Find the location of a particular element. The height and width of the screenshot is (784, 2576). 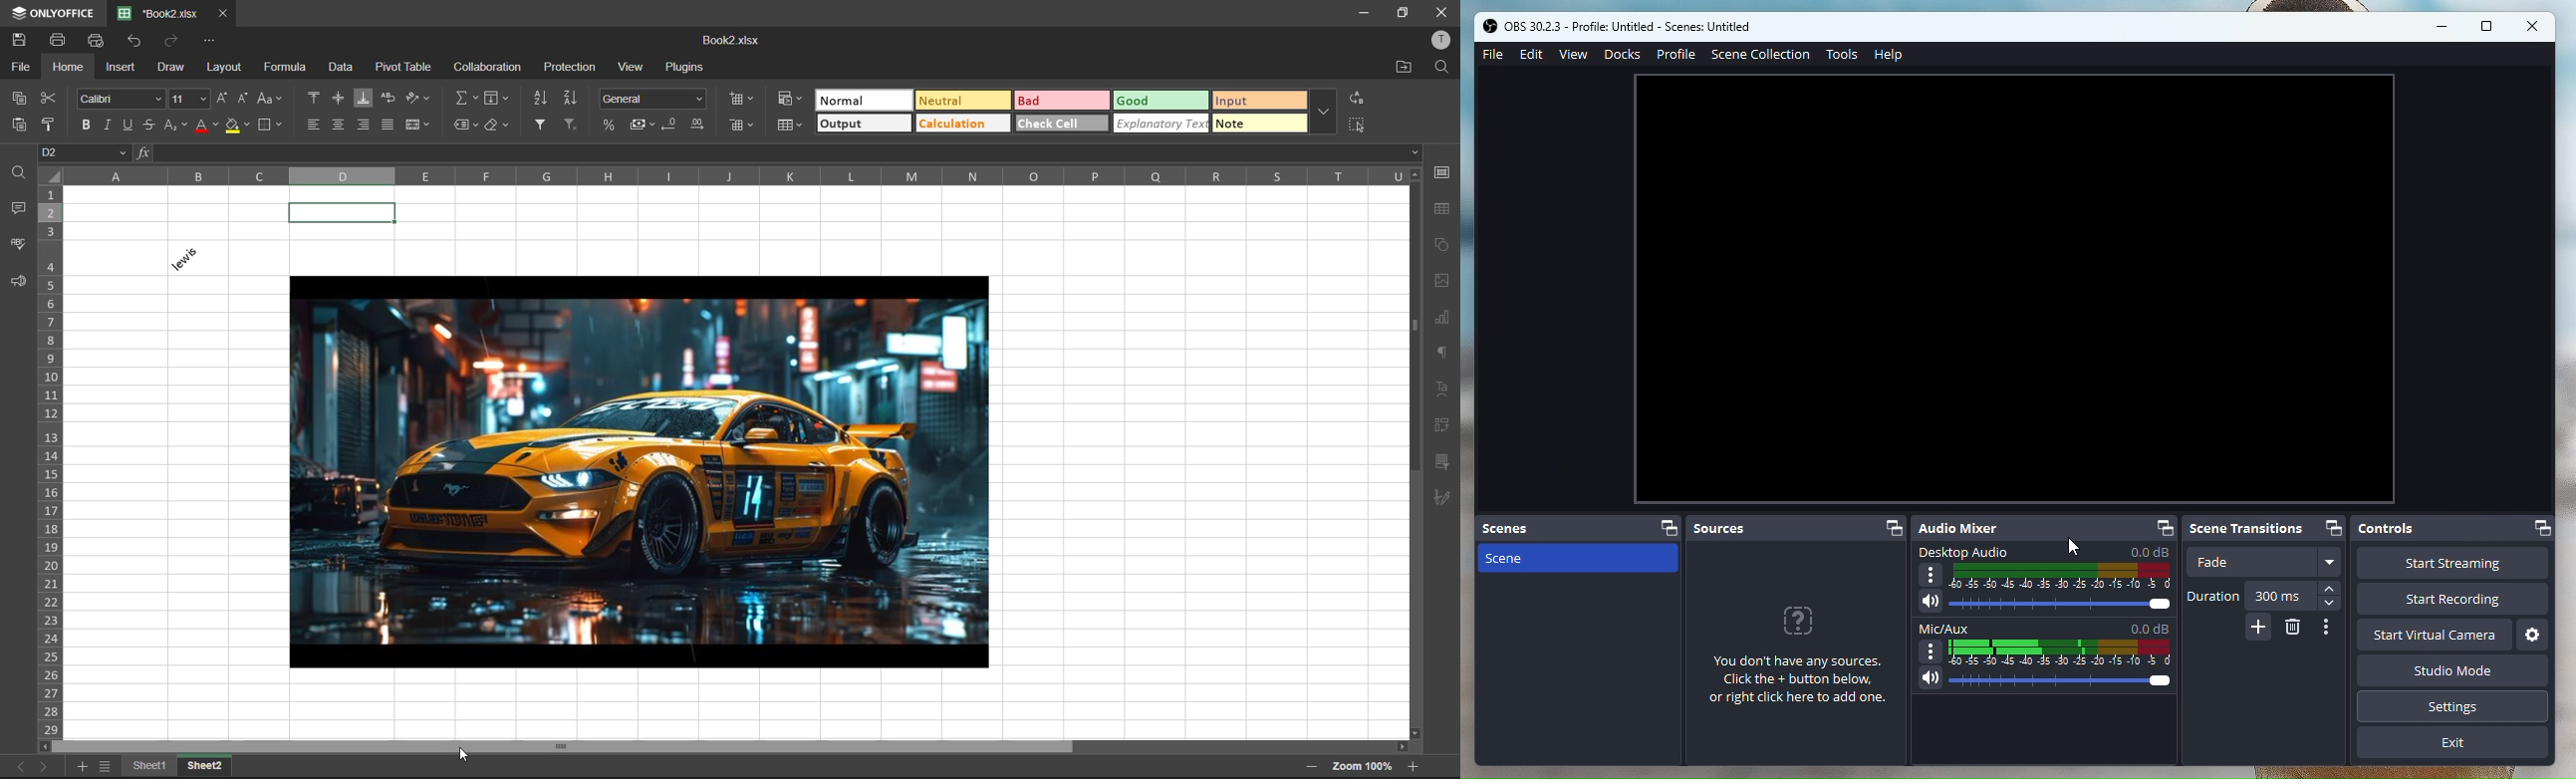

sheet list is located at coordinates (108, 768).